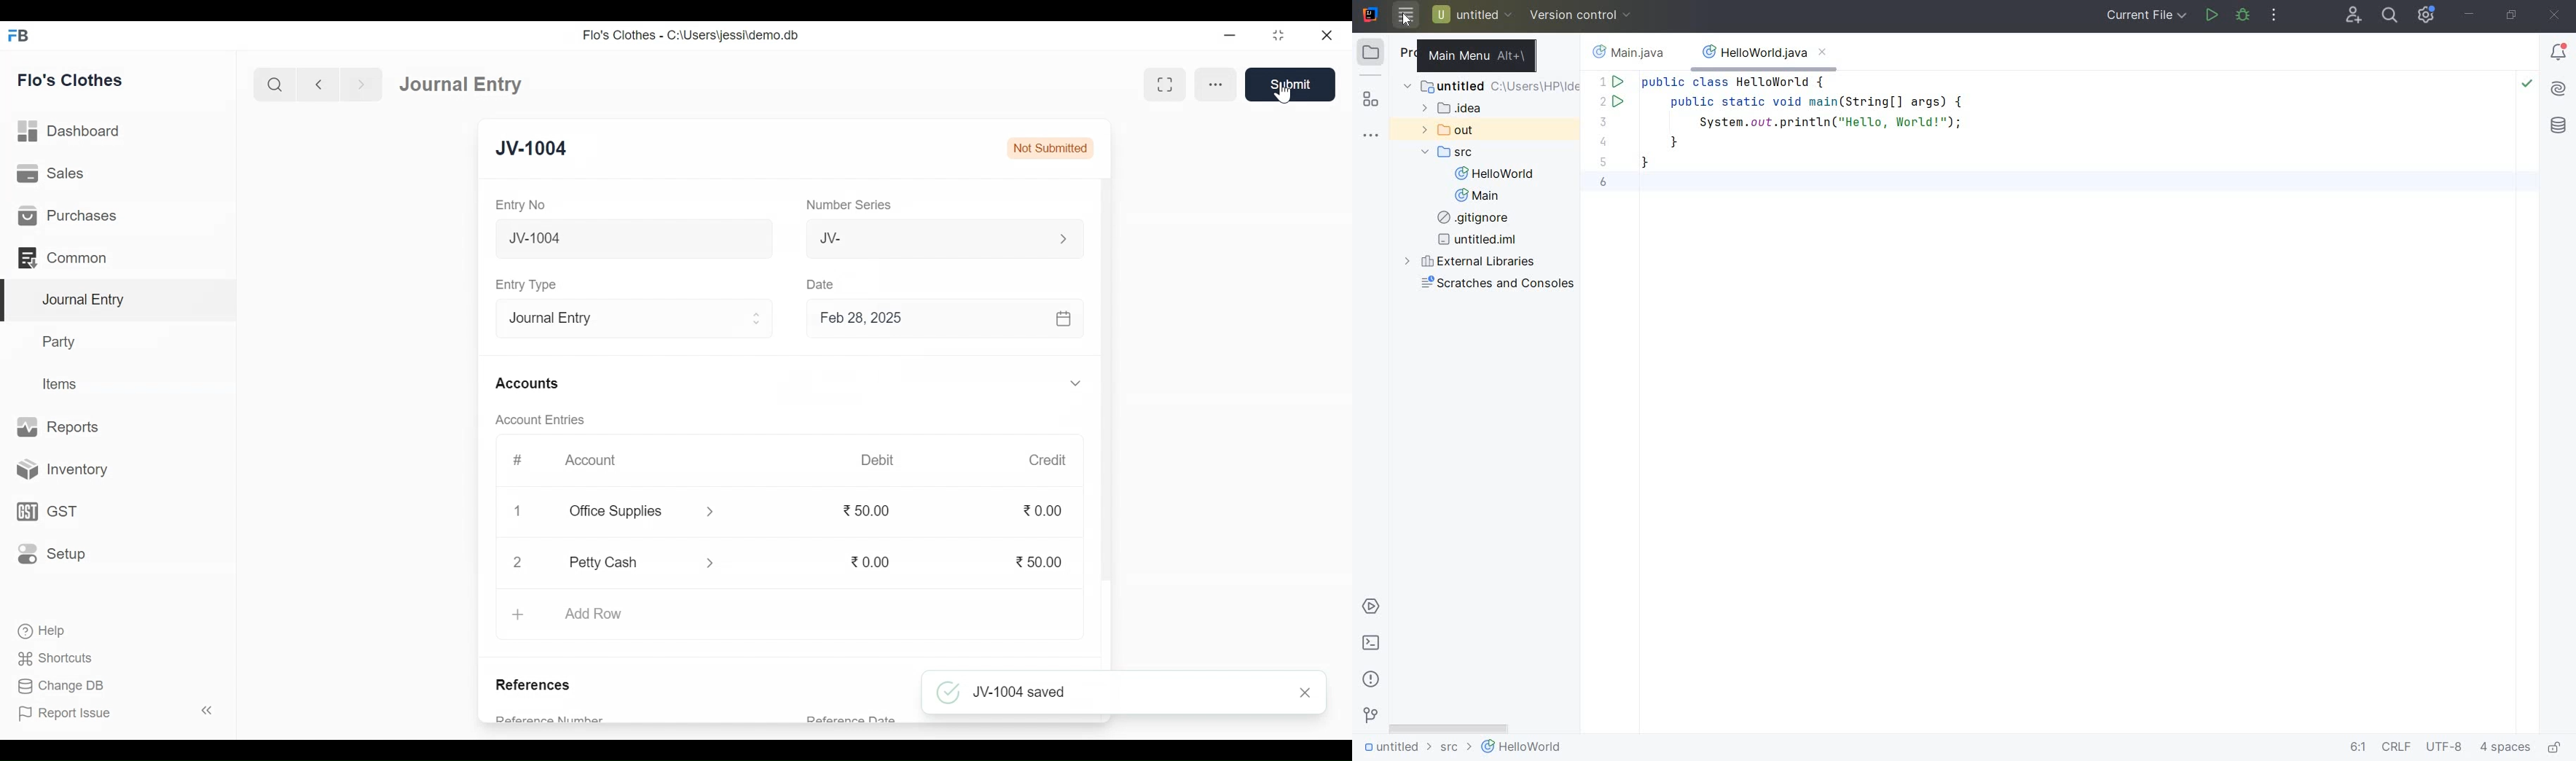  What do you see at coordinates (2505, 749) in the screenshot?
I see `indent` at bounding box center [2505, 749].